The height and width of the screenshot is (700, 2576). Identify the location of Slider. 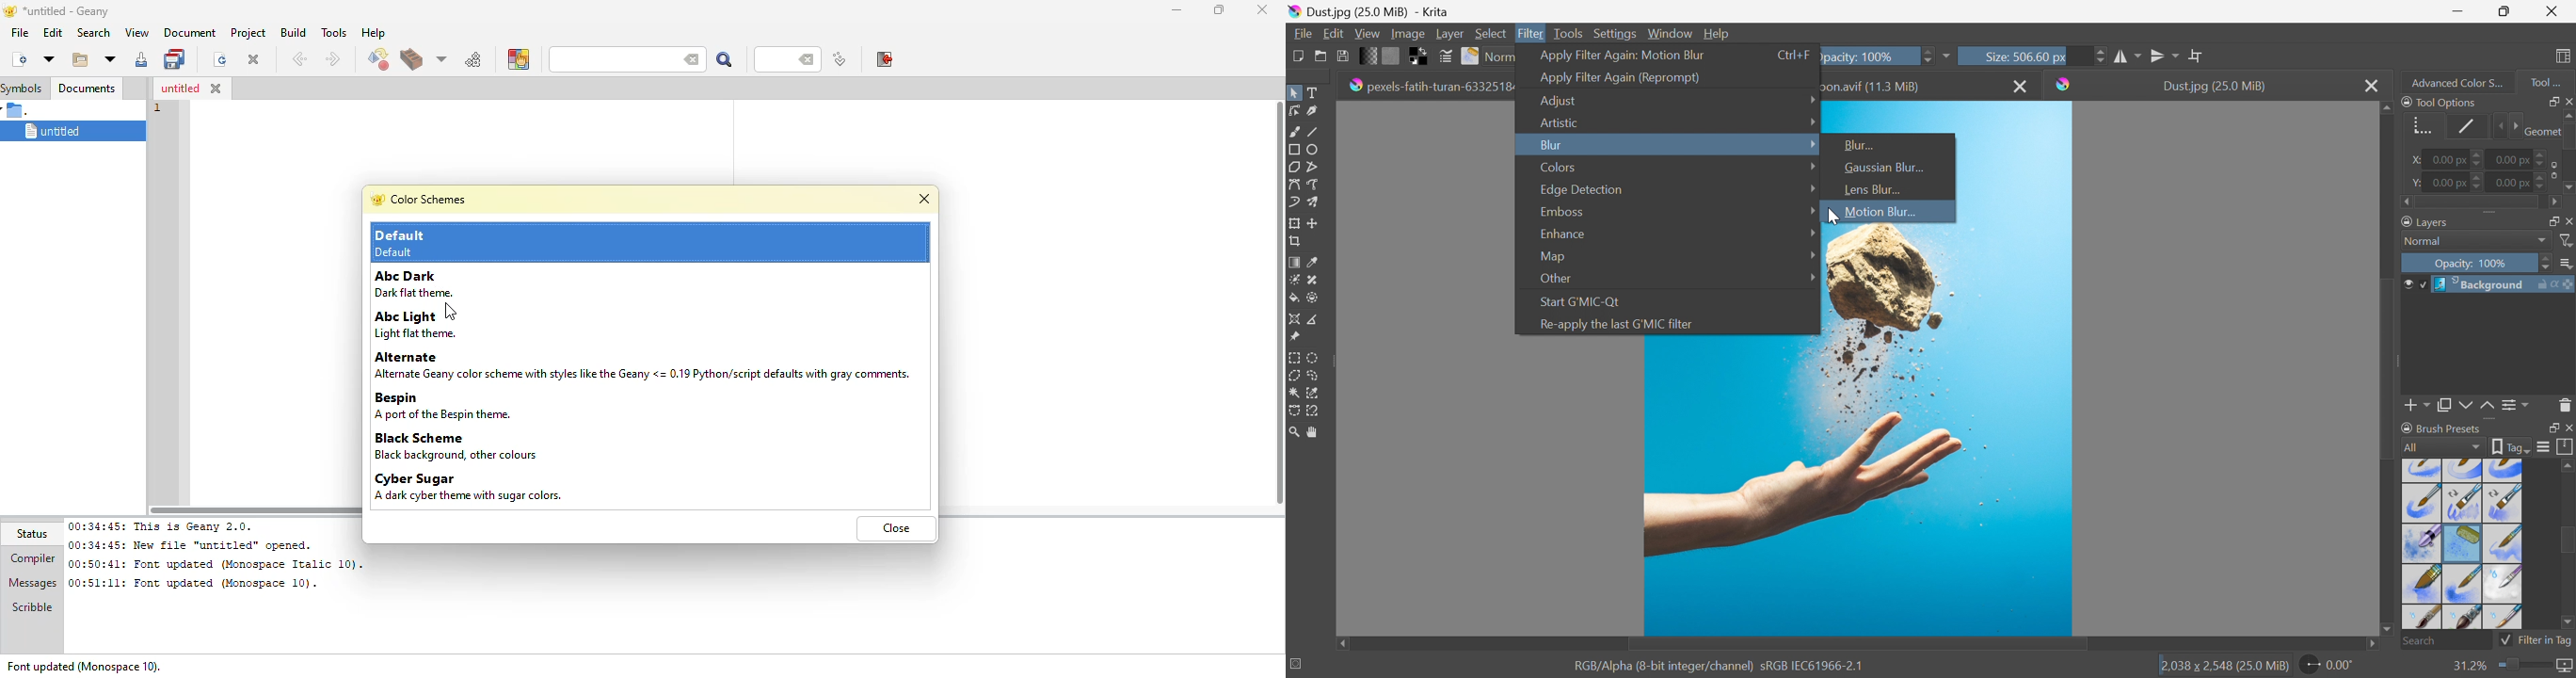
(2100, 55).